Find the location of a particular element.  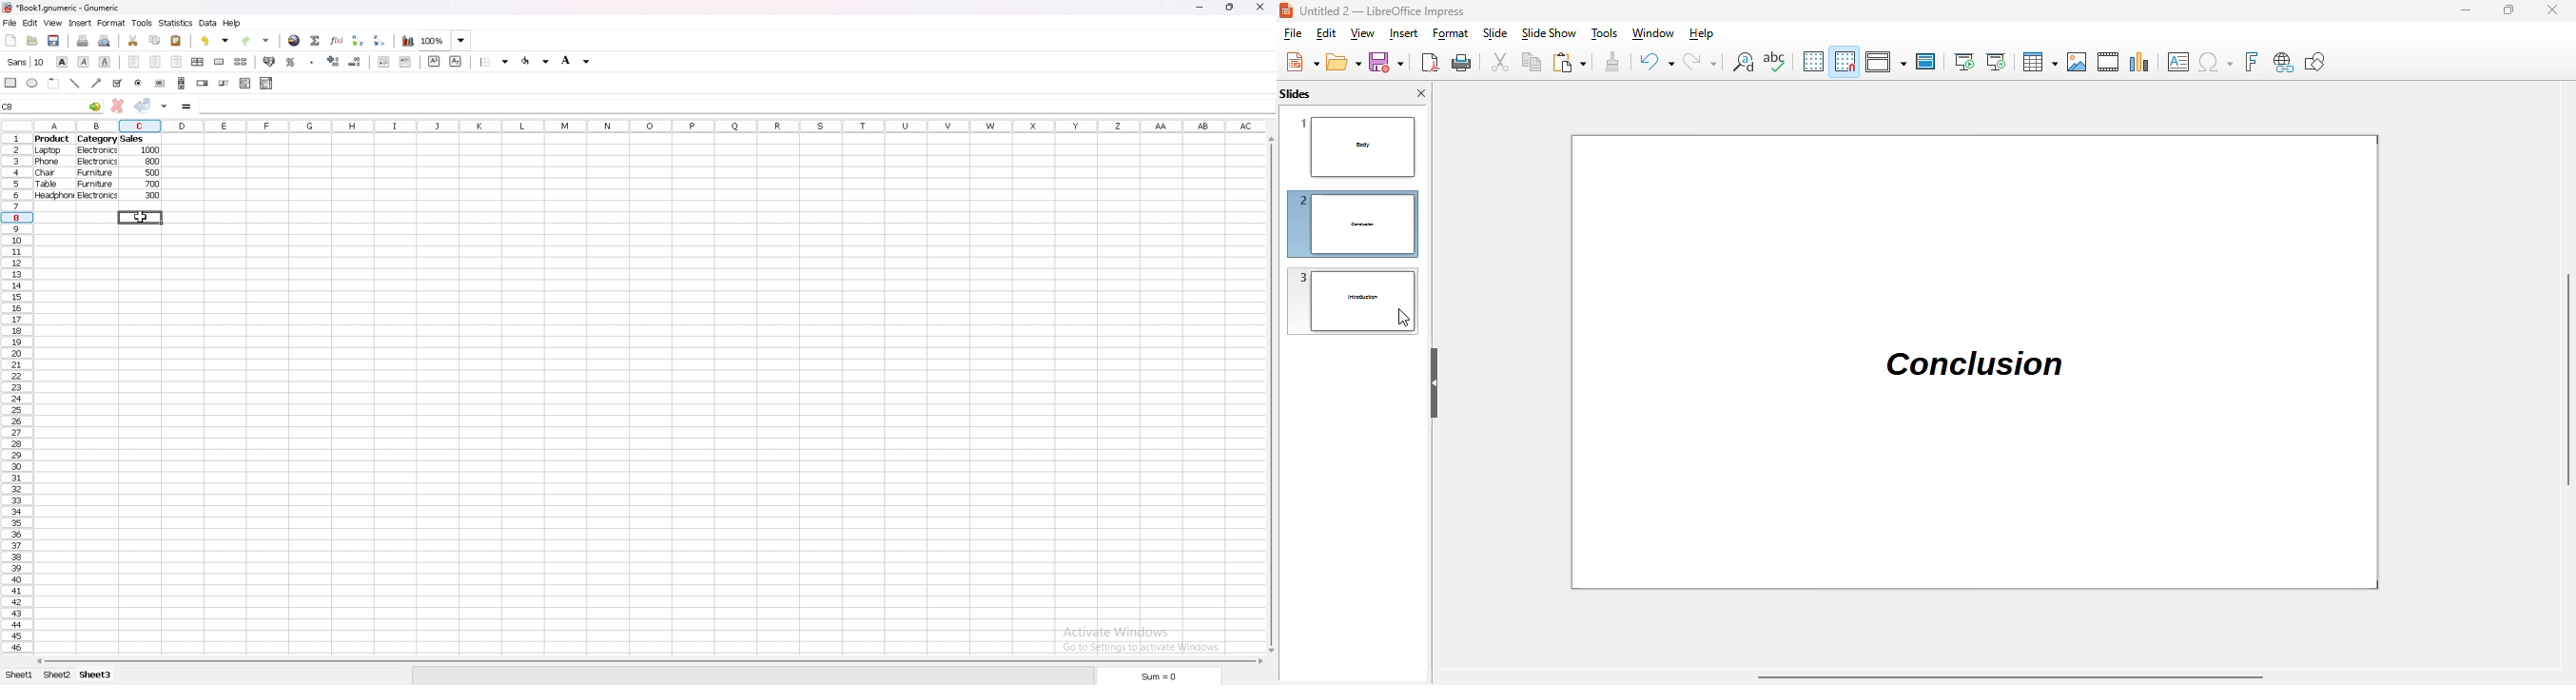

slide 3 is located at coordinates (1354, 301).